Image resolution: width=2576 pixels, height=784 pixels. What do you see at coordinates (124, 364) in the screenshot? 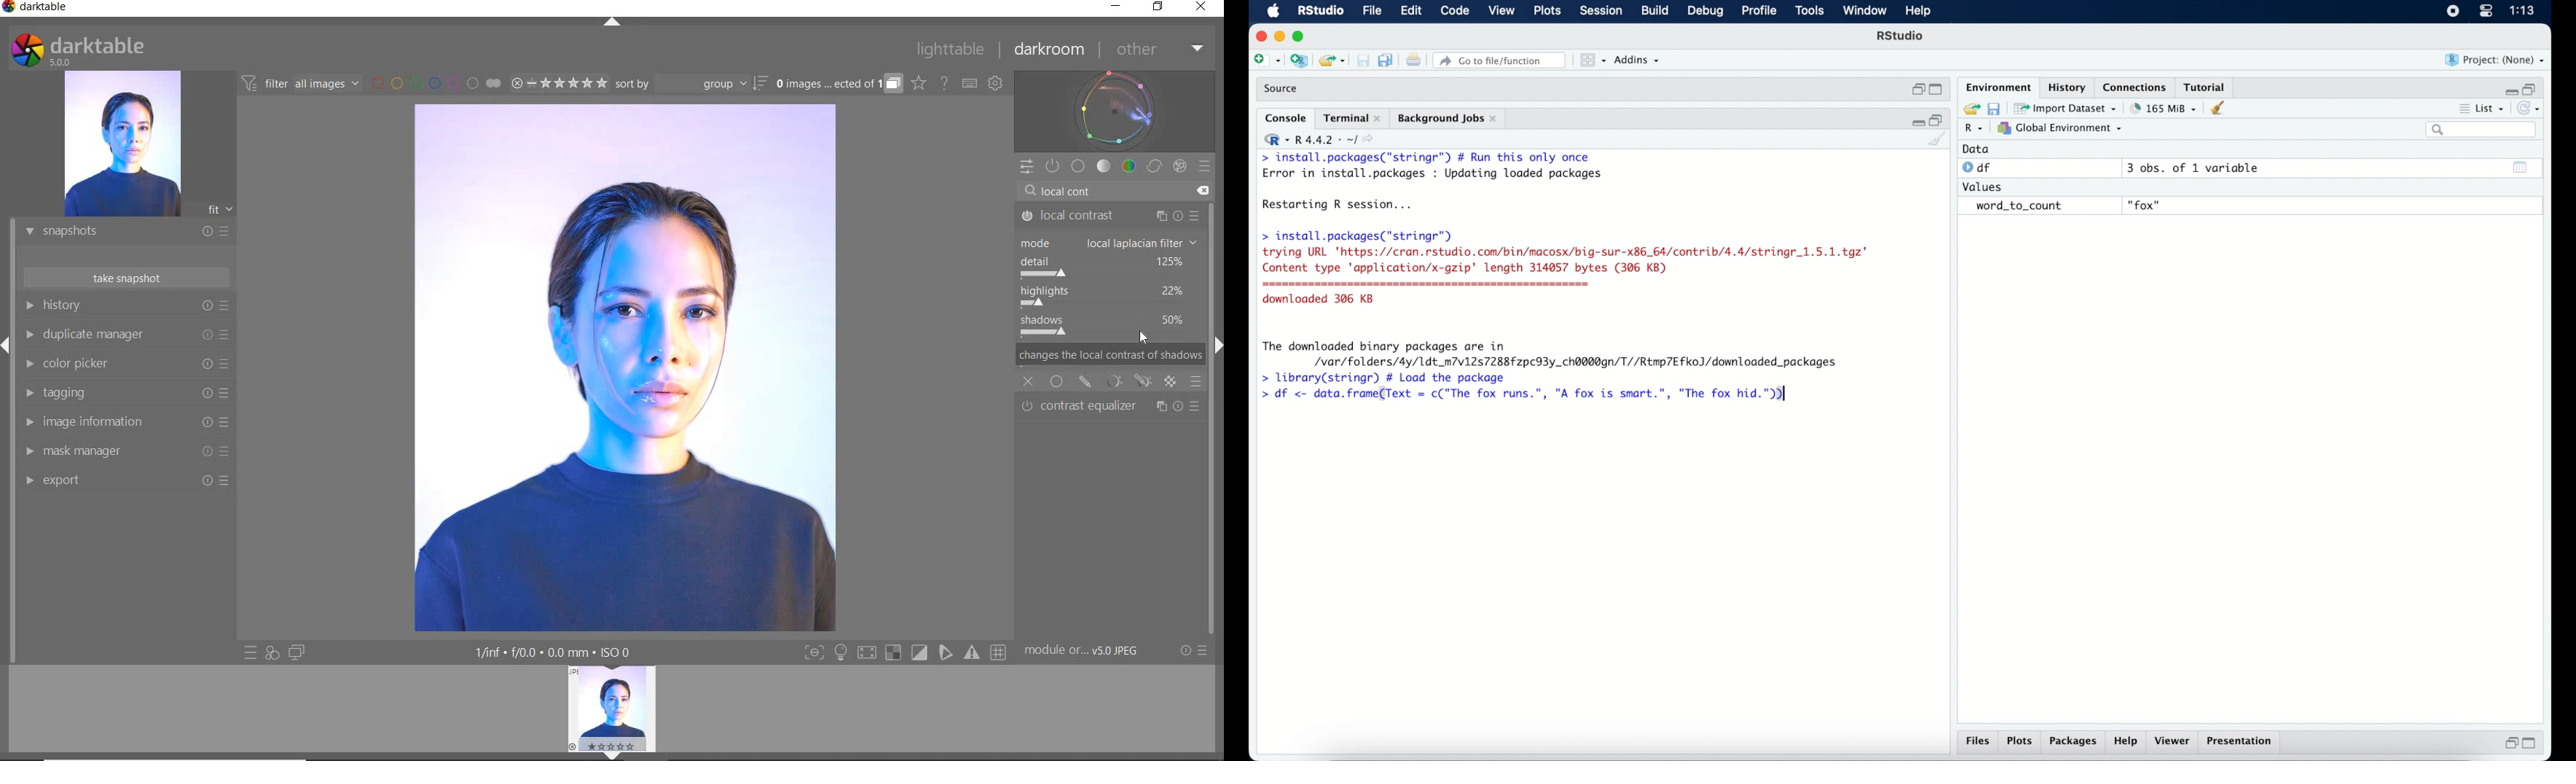
I see `COLOR PICKER` at bounding box center [124, 364].